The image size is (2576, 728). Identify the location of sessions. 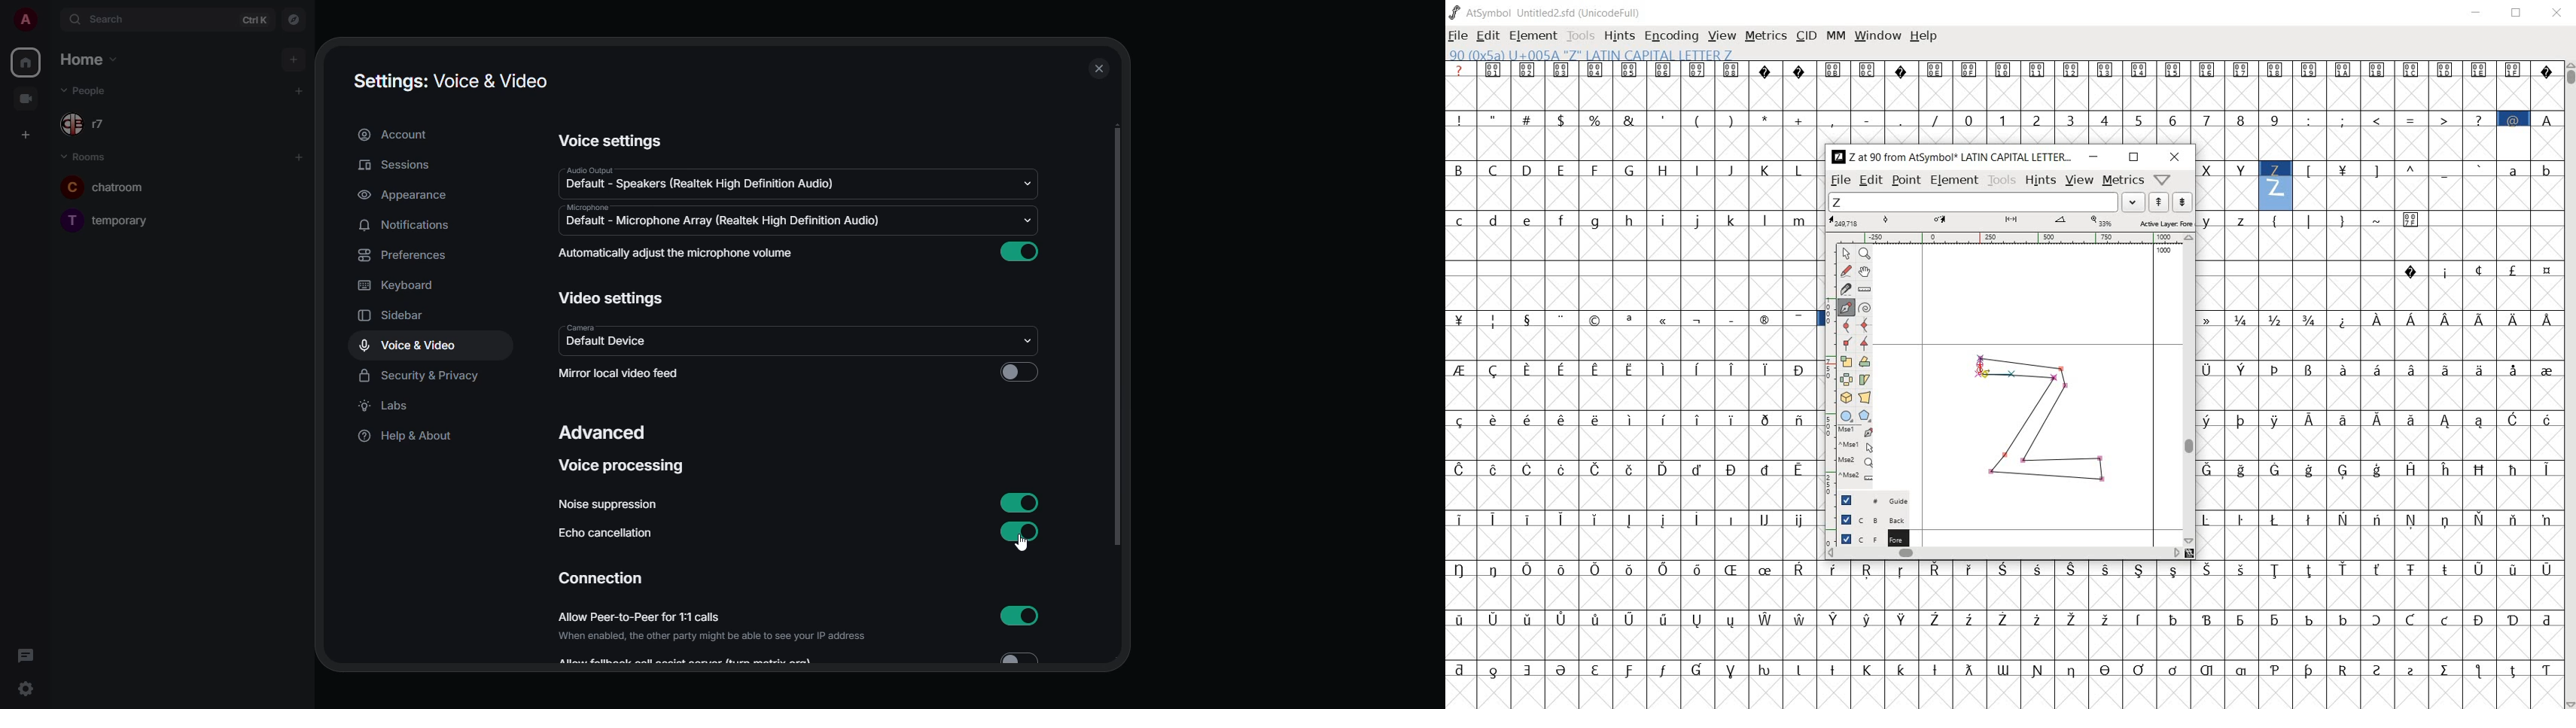
(398, 166).